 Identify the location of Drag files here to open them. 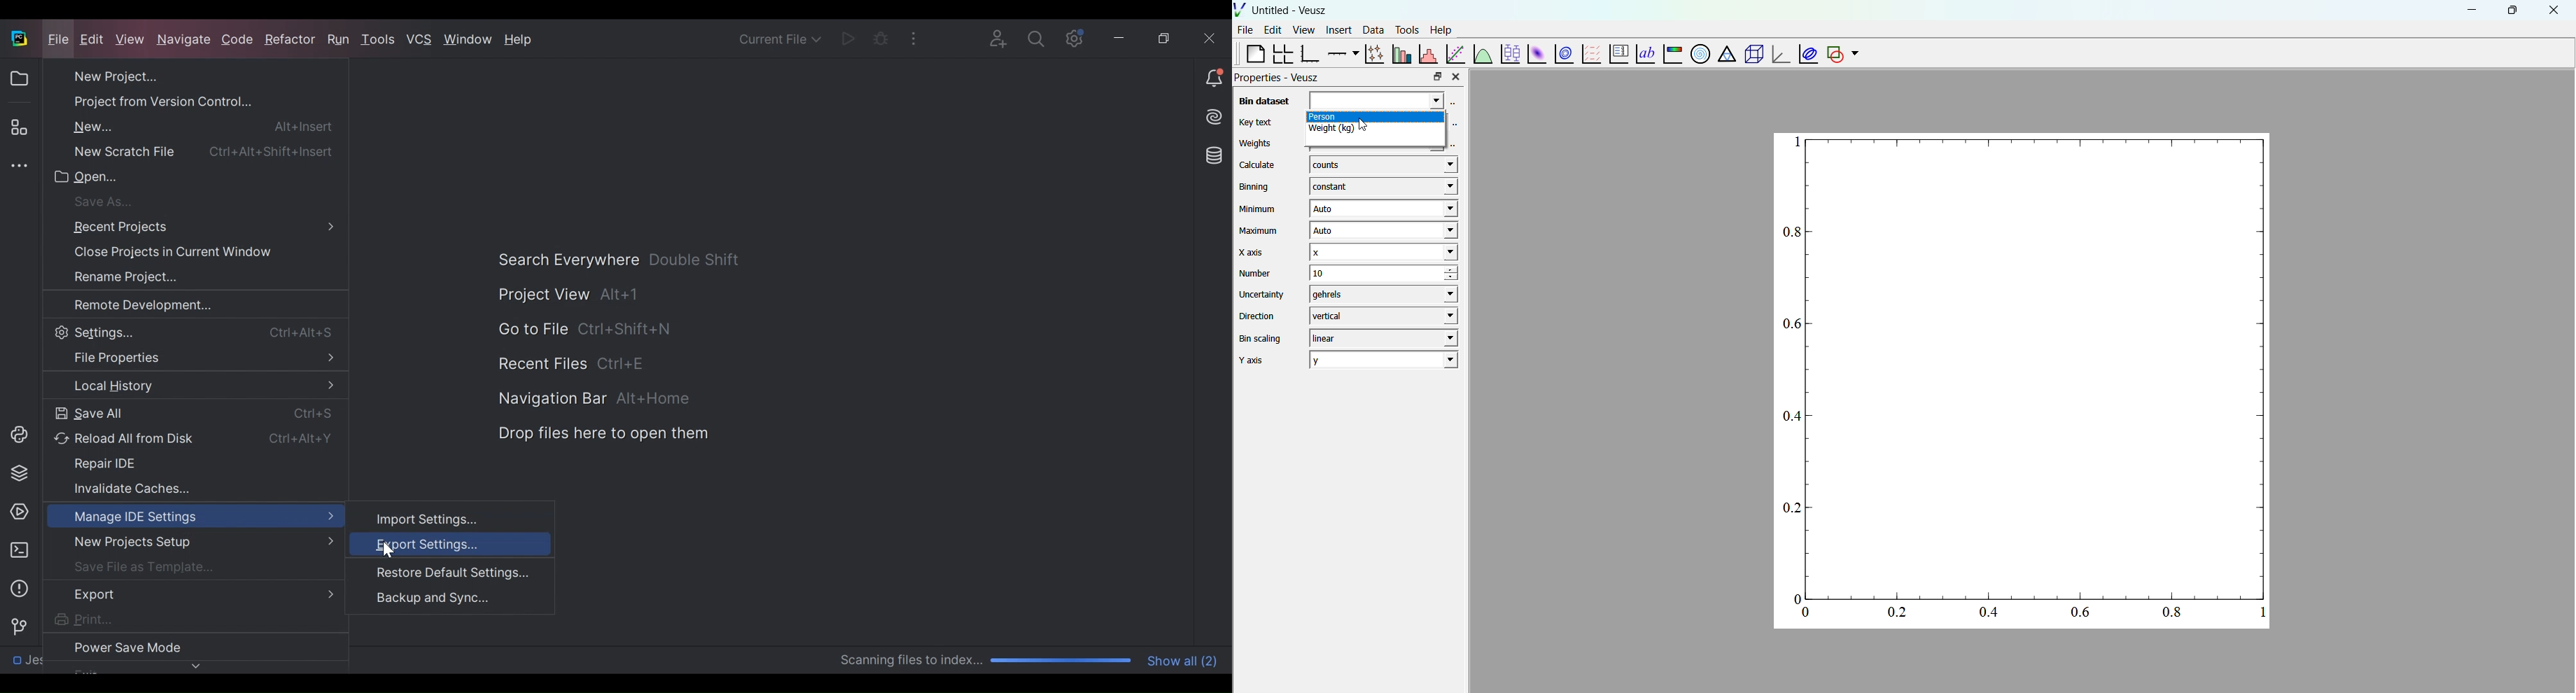
(602, 433).